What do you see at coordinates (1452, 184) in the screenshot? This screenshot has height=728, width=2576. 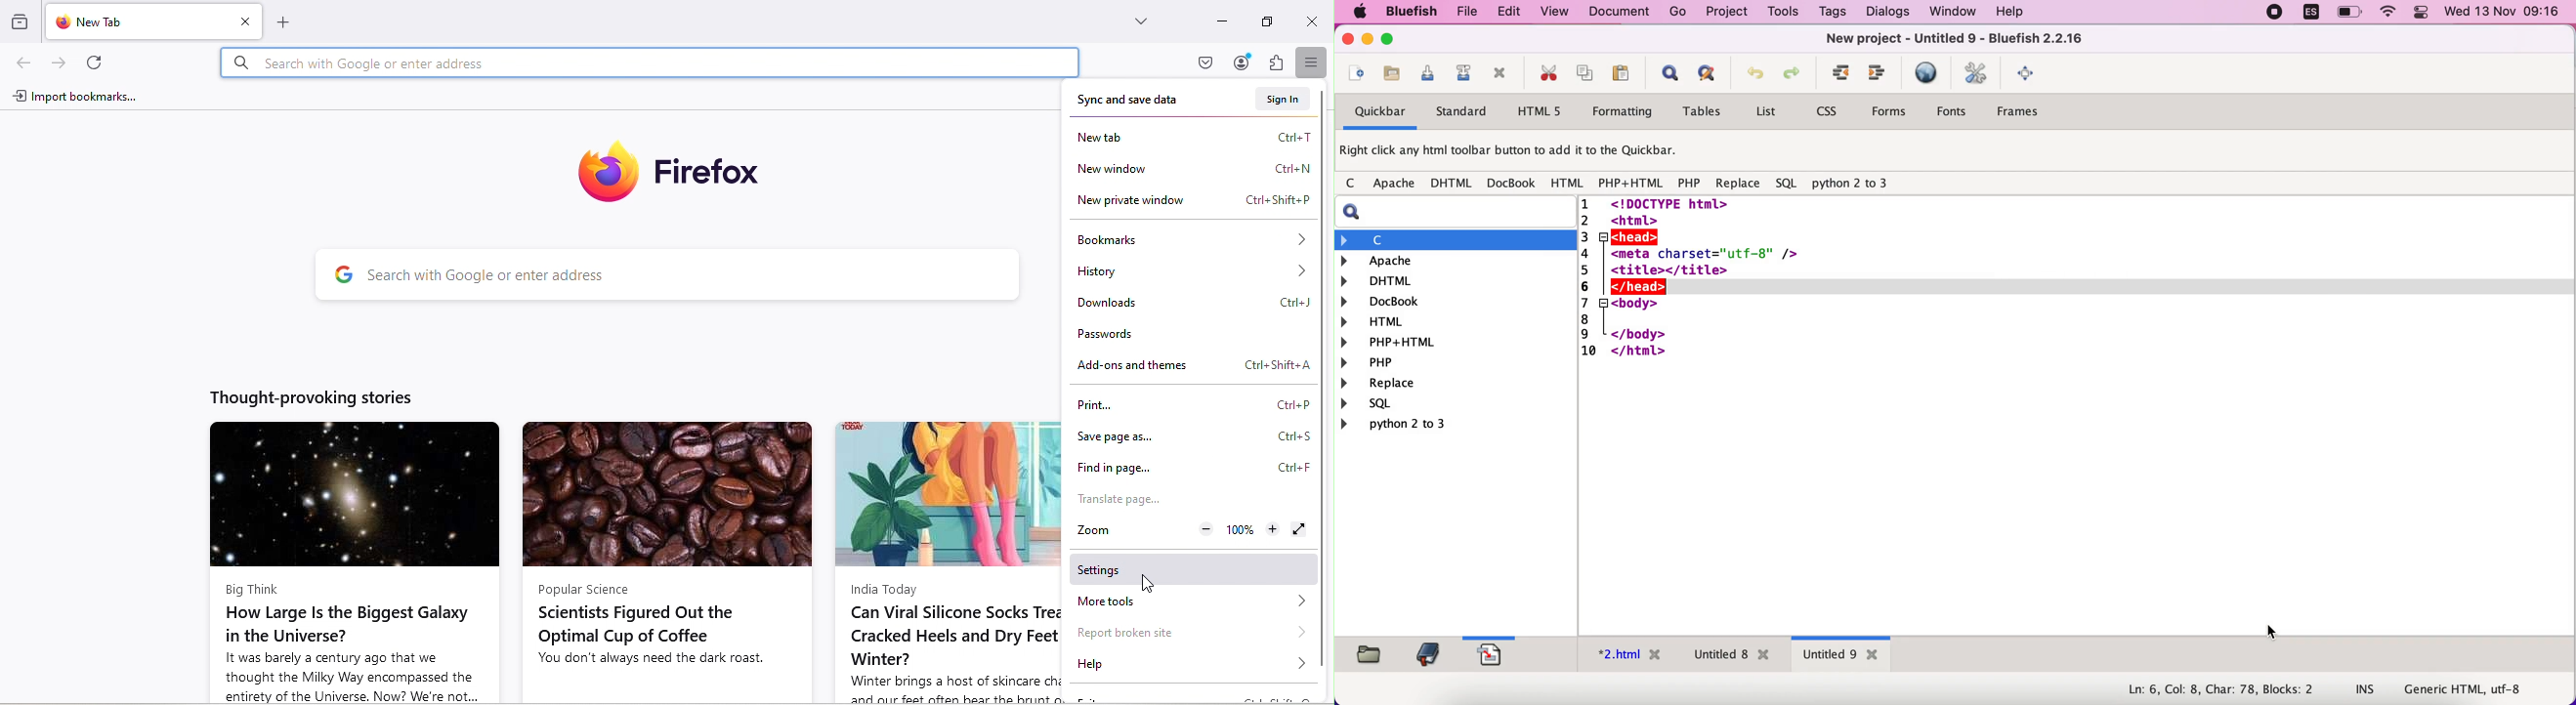 I see `dhtml` at bounding box center [1452, 184].